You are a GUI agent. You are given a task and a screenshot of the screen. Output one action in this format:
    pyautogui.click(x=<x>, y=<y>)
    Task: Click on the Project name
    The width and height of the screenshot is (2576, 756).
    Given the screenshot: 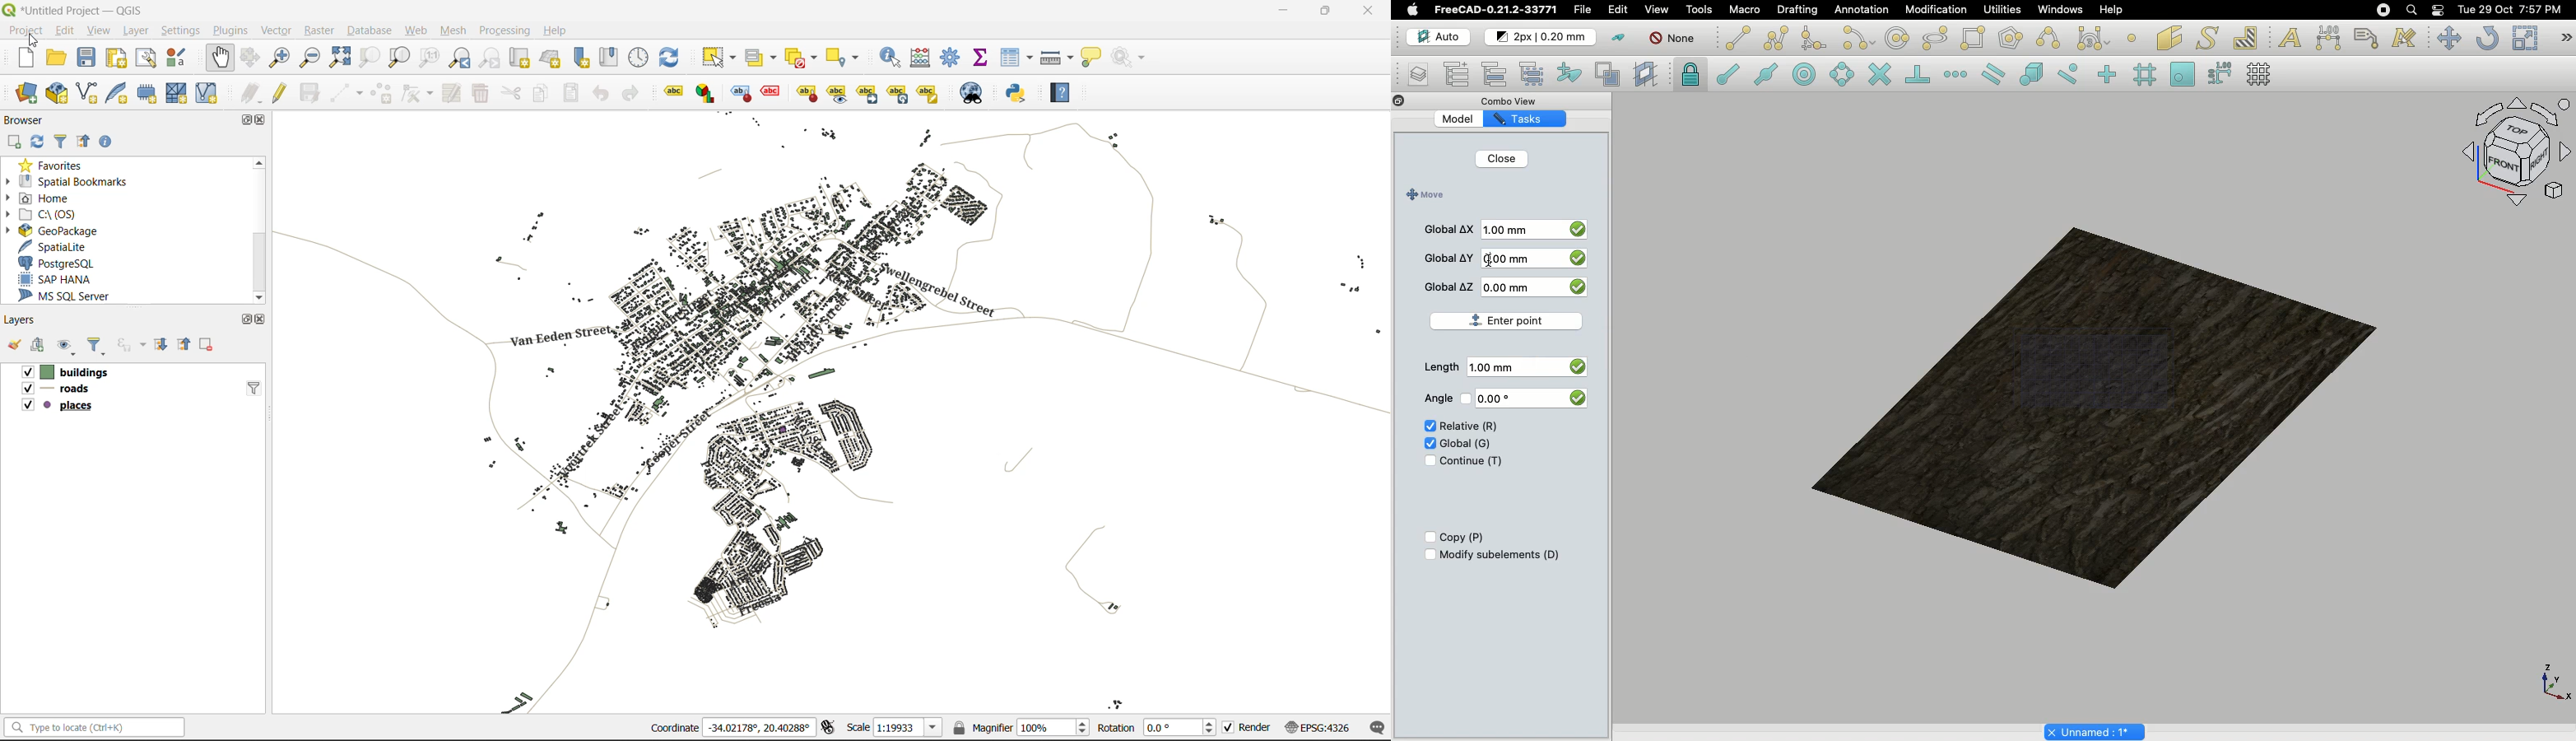 What is the action you would take?
    pyautogui.click(x=2096, y=730)
    